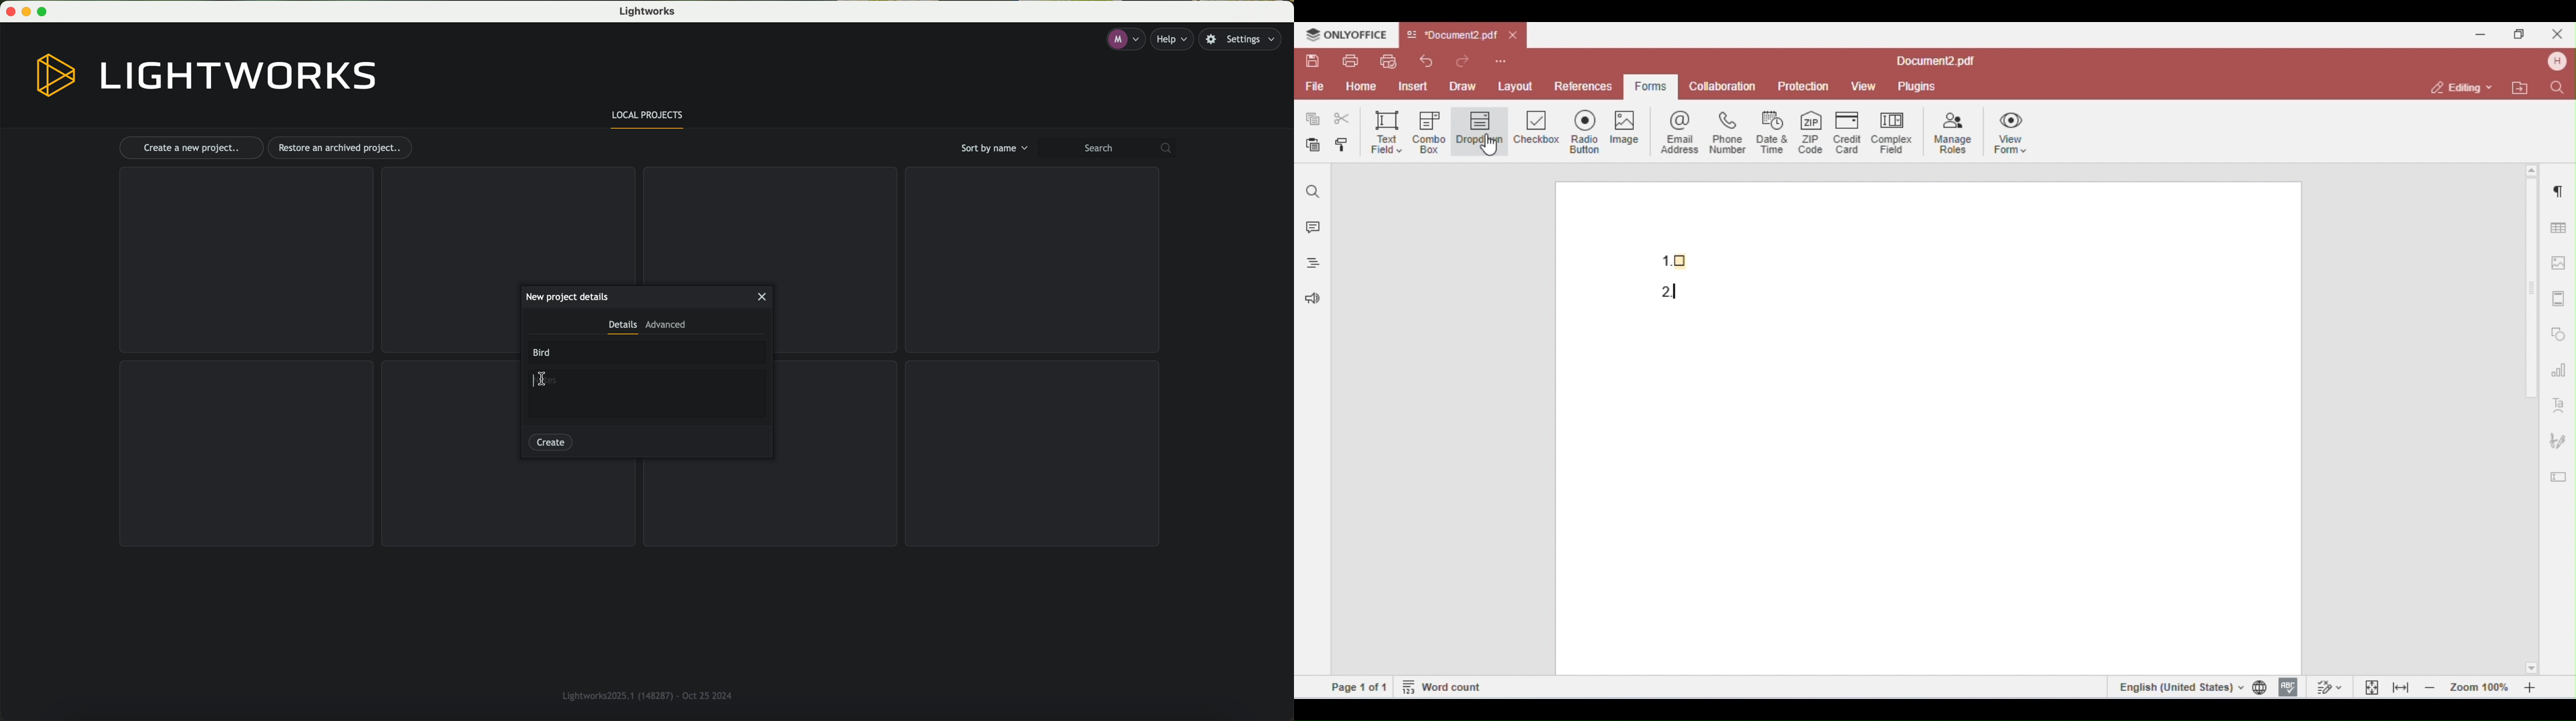 This screenshot has width=2576, height=728. Describe the element at coordinates (207, 76) in the screenshot. I see `Lightworks logo` at that location.